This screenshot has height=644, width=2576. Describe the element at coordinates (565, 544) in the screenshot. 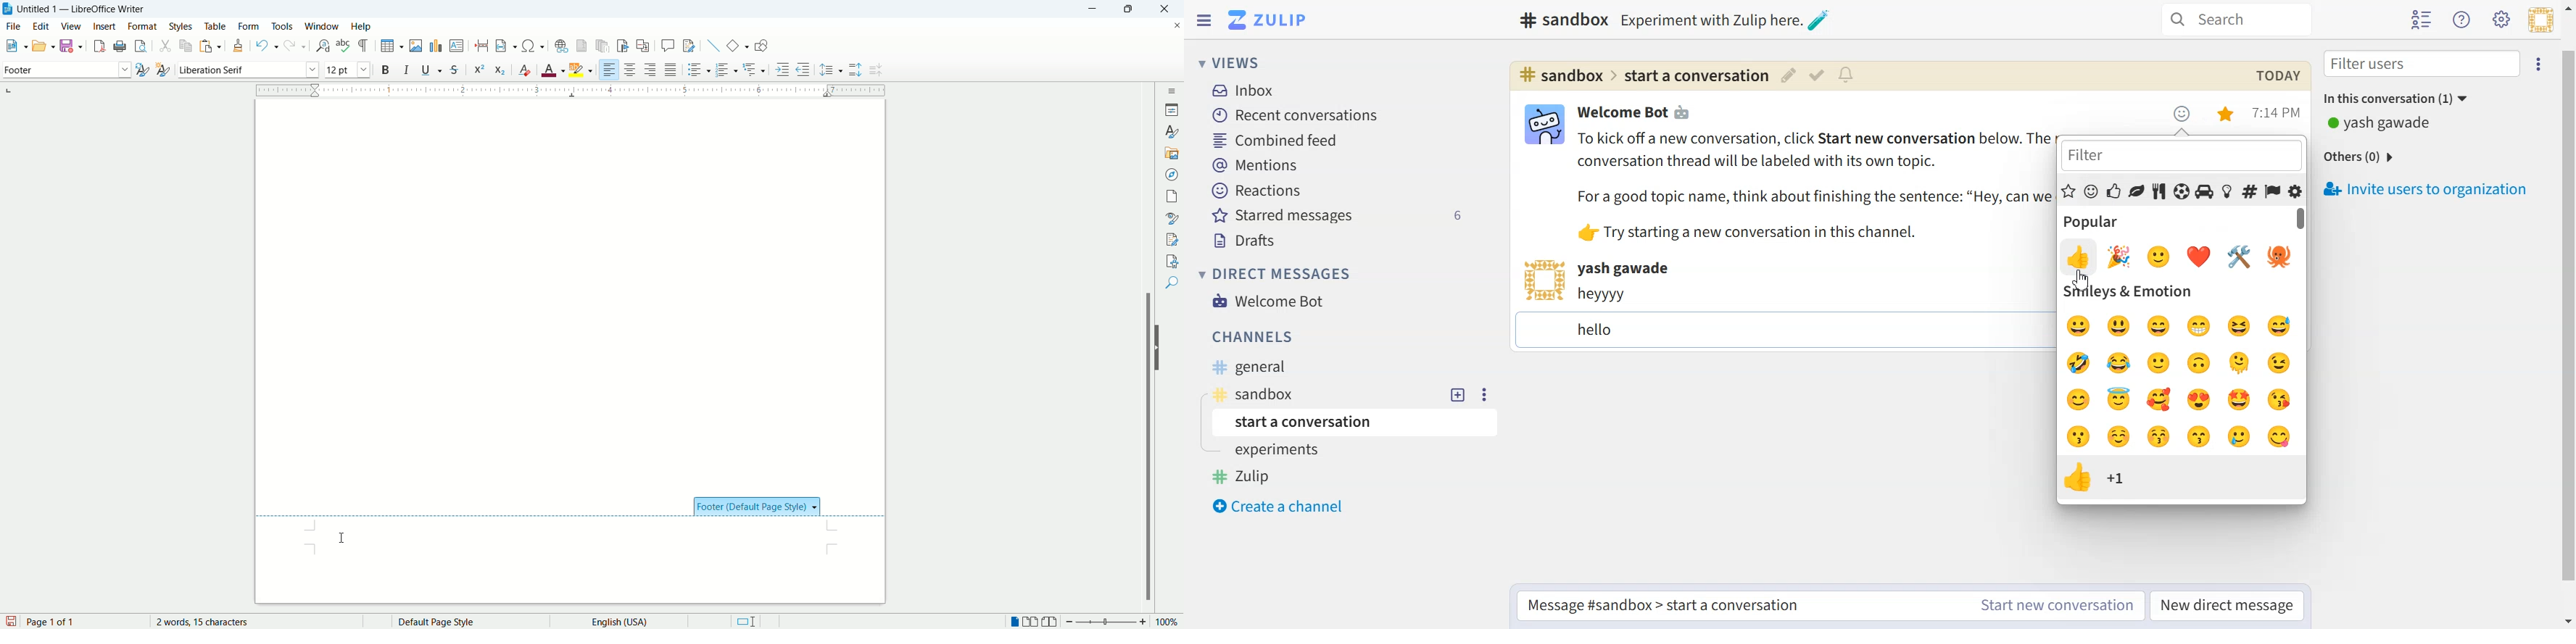

I see `footer section` at that location.